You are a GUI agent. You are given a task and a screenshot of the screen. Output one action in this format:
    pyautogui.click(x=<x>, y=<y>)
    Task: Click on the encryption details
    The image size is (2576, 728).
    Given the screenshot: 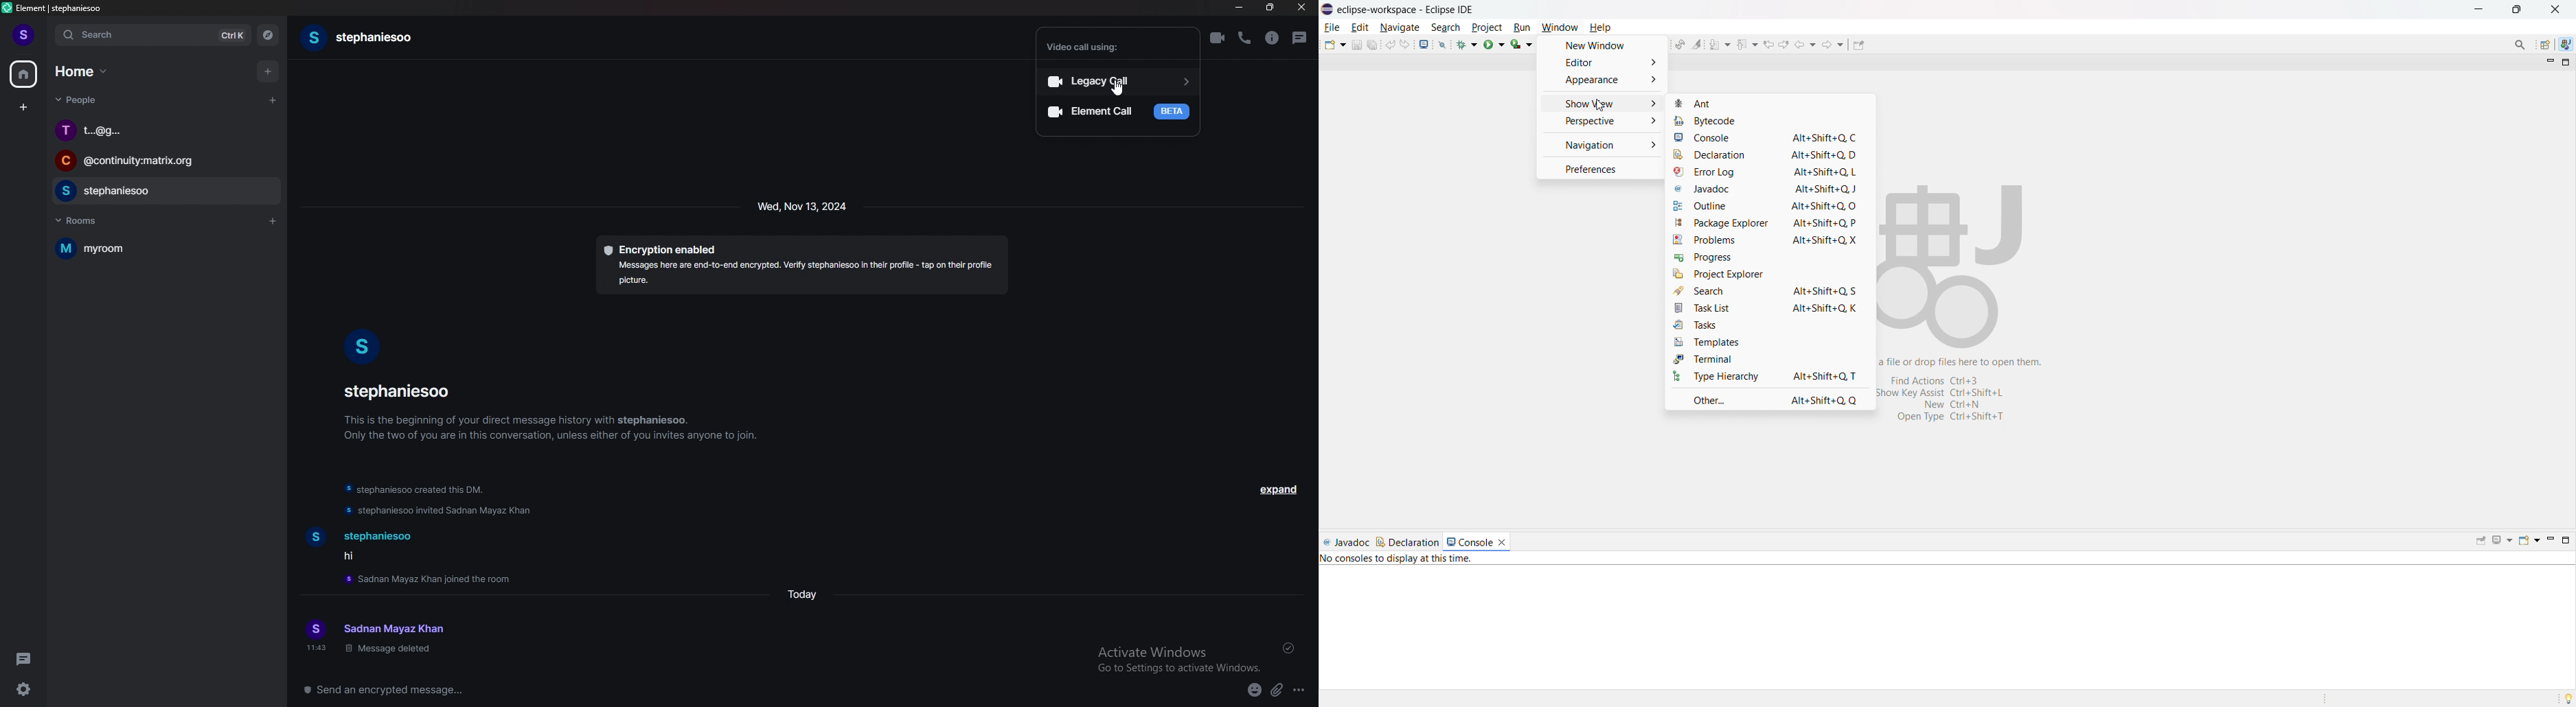 What is the action you would take?
    pyautogui.click(x=802, y=265)
    